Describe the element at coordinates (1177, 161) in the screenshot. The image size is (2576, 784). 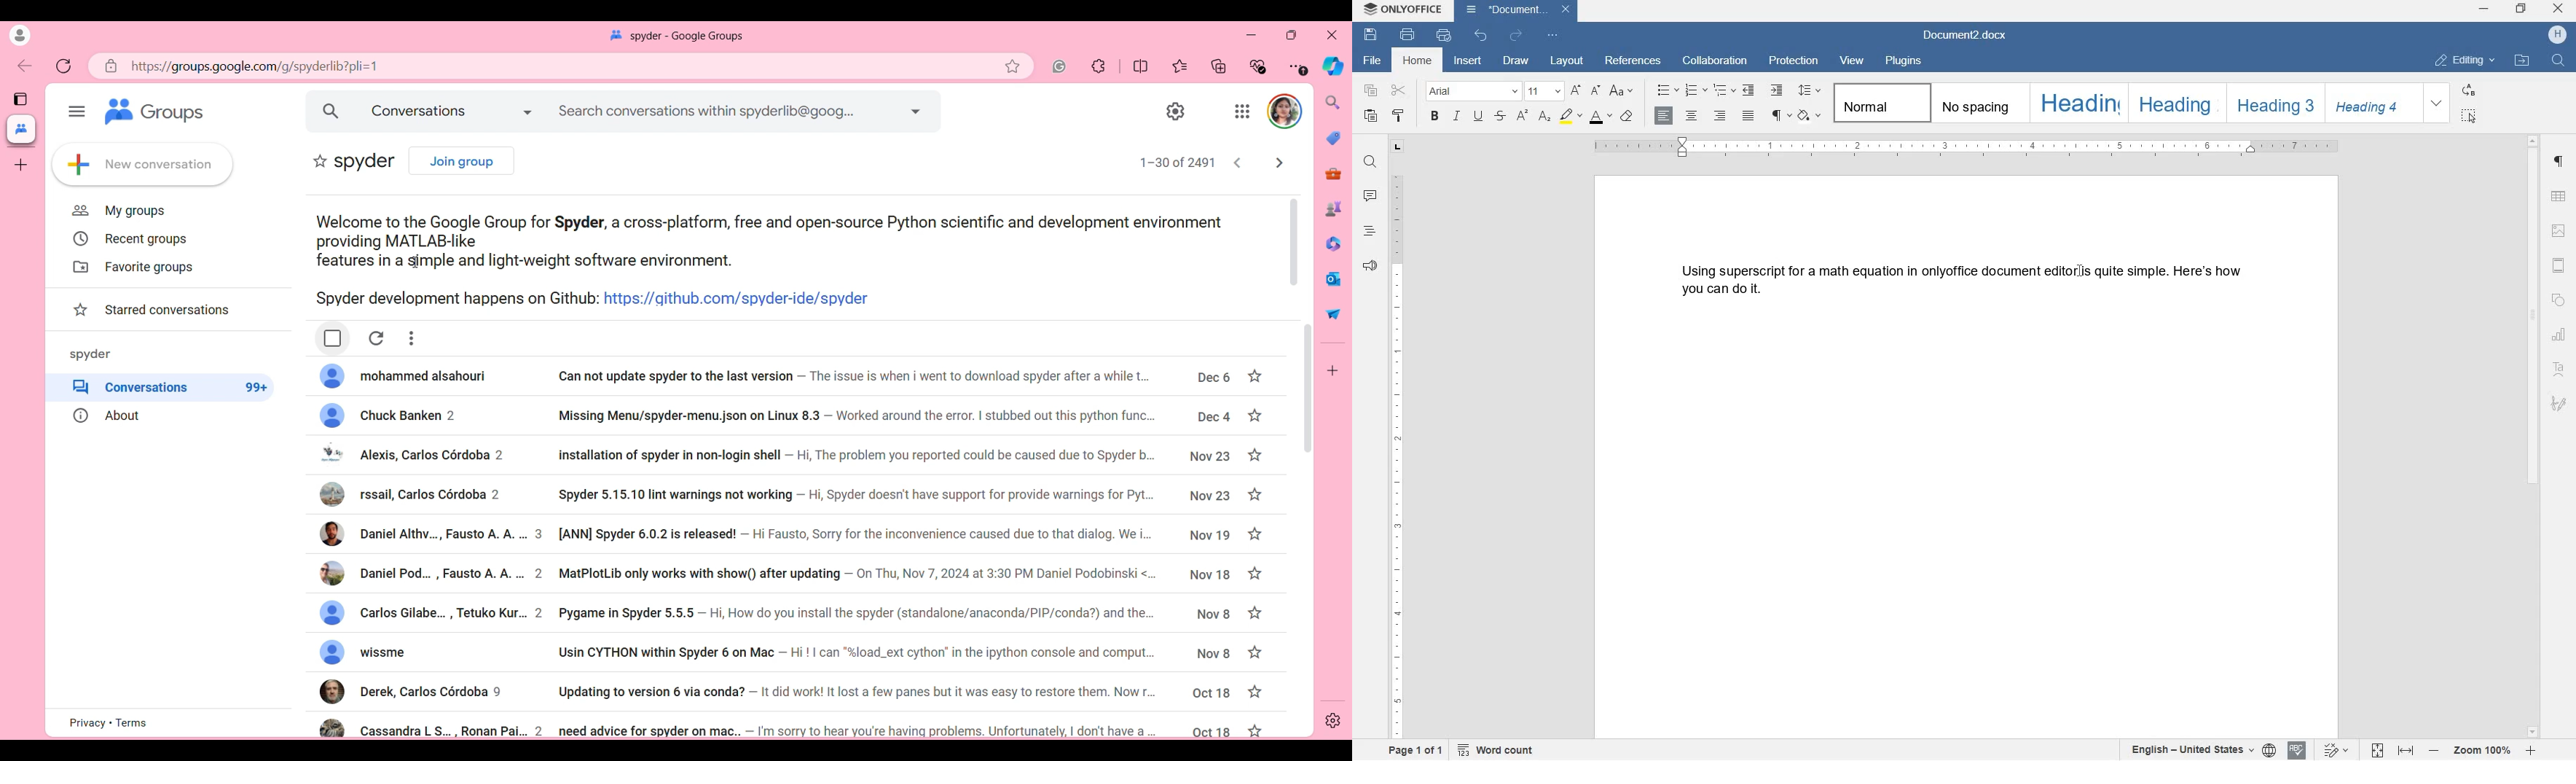
I see `Current count w.r.t. total count` at that location.